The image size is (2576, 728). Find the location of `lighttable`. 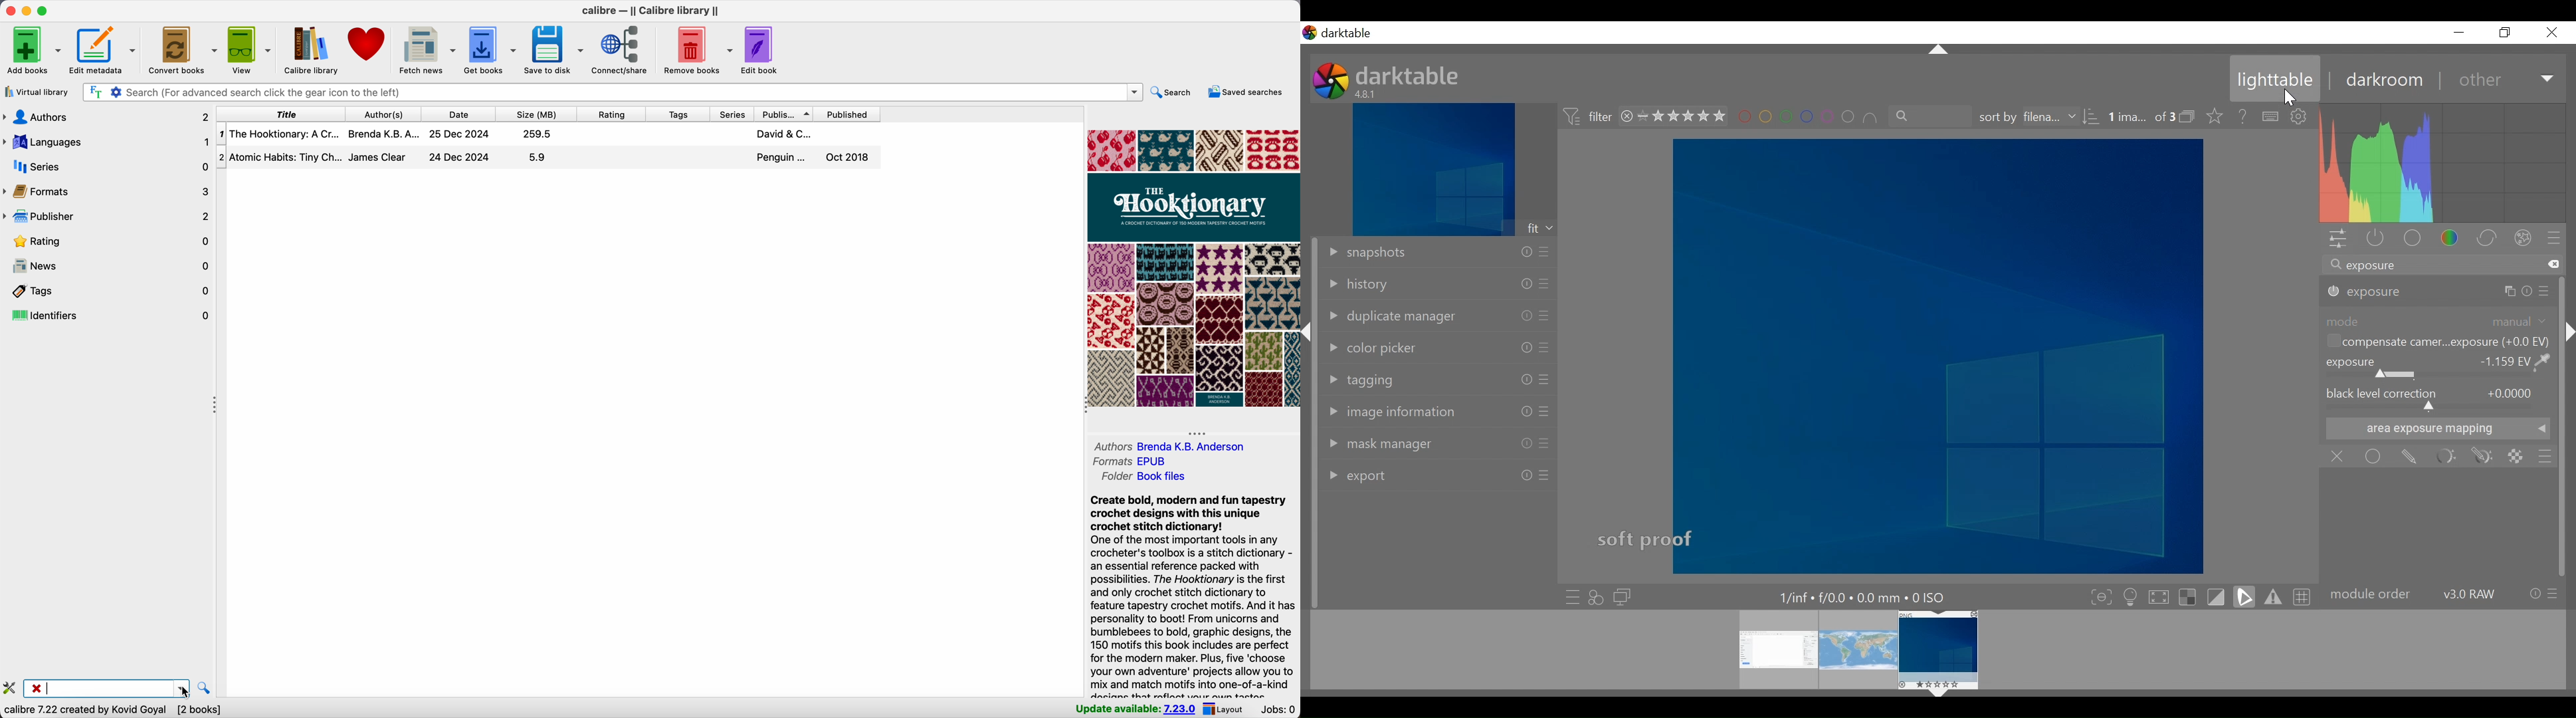

lighttable is located at coordinates (2274, 81).